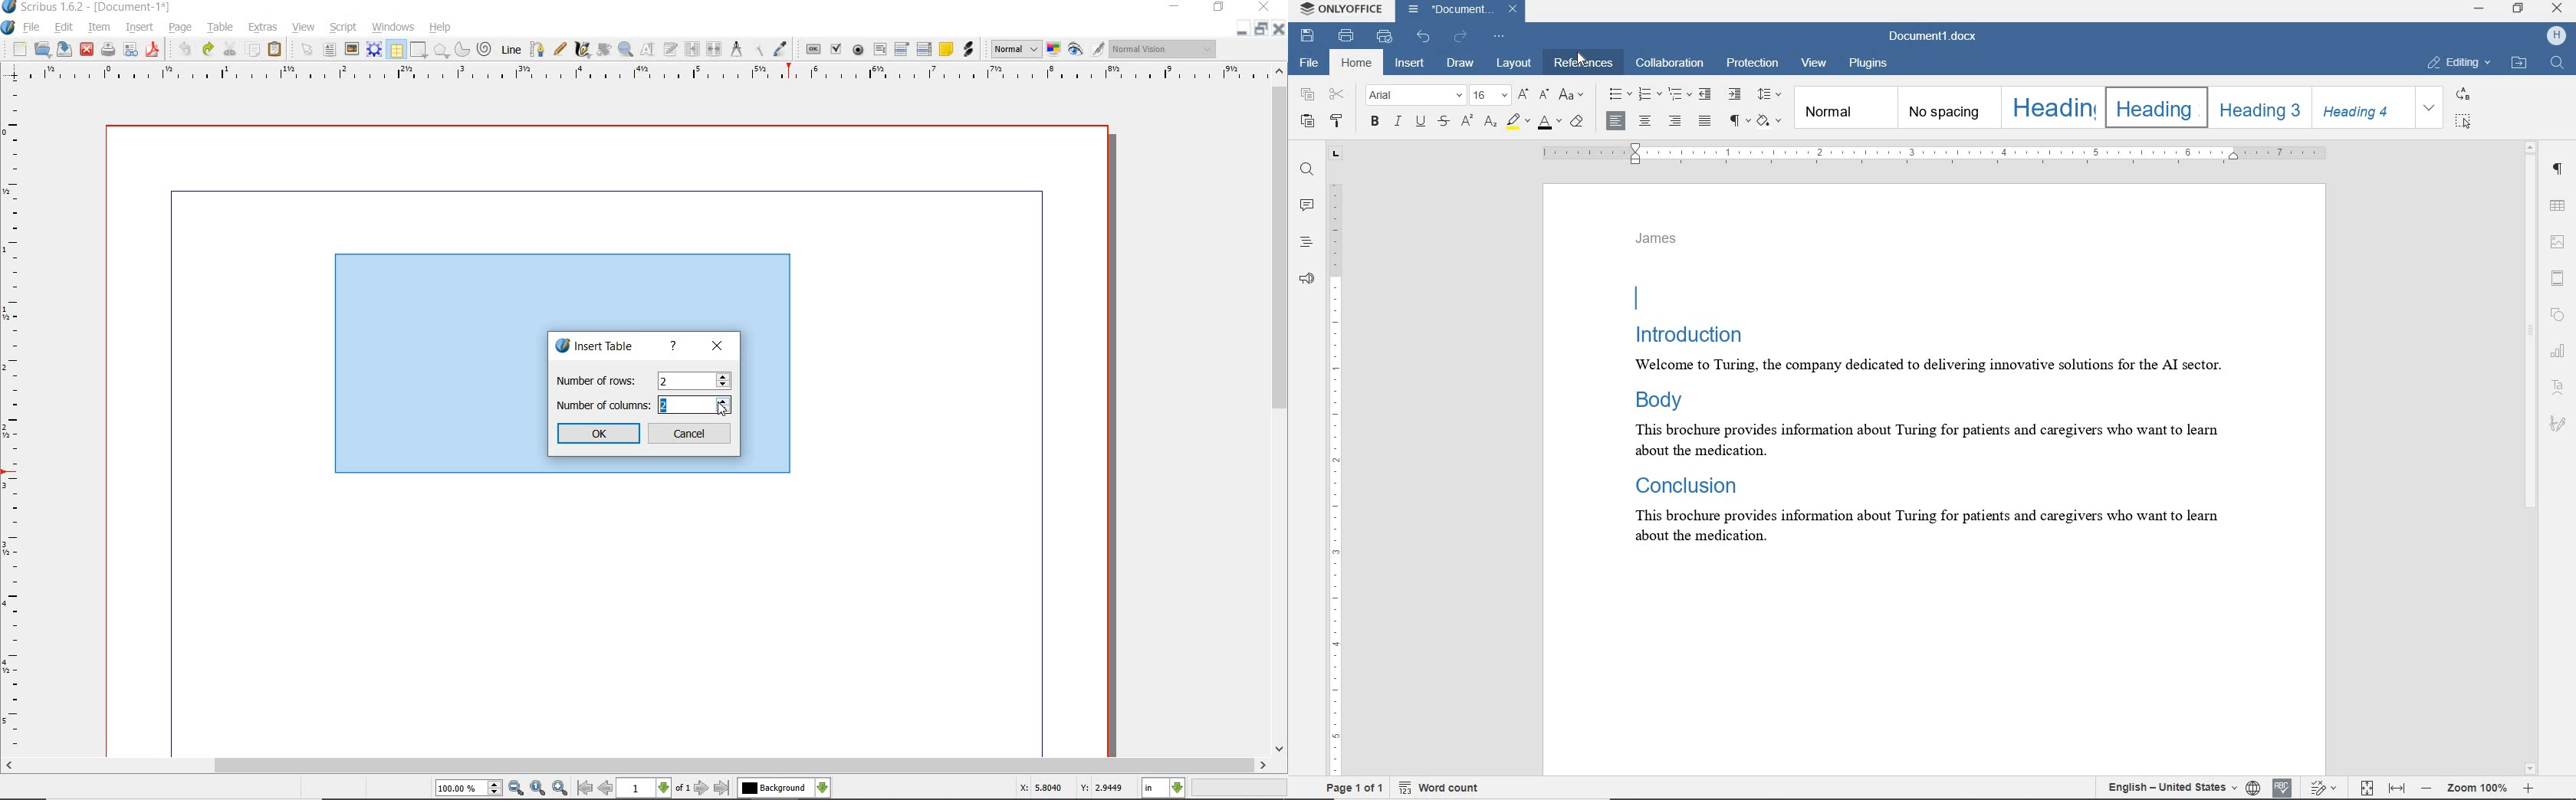 The image size is (2576, 812). What do you see at coordinates (138, 28) in the screenshot?
I see `insert` at bounding box center [138, 28].